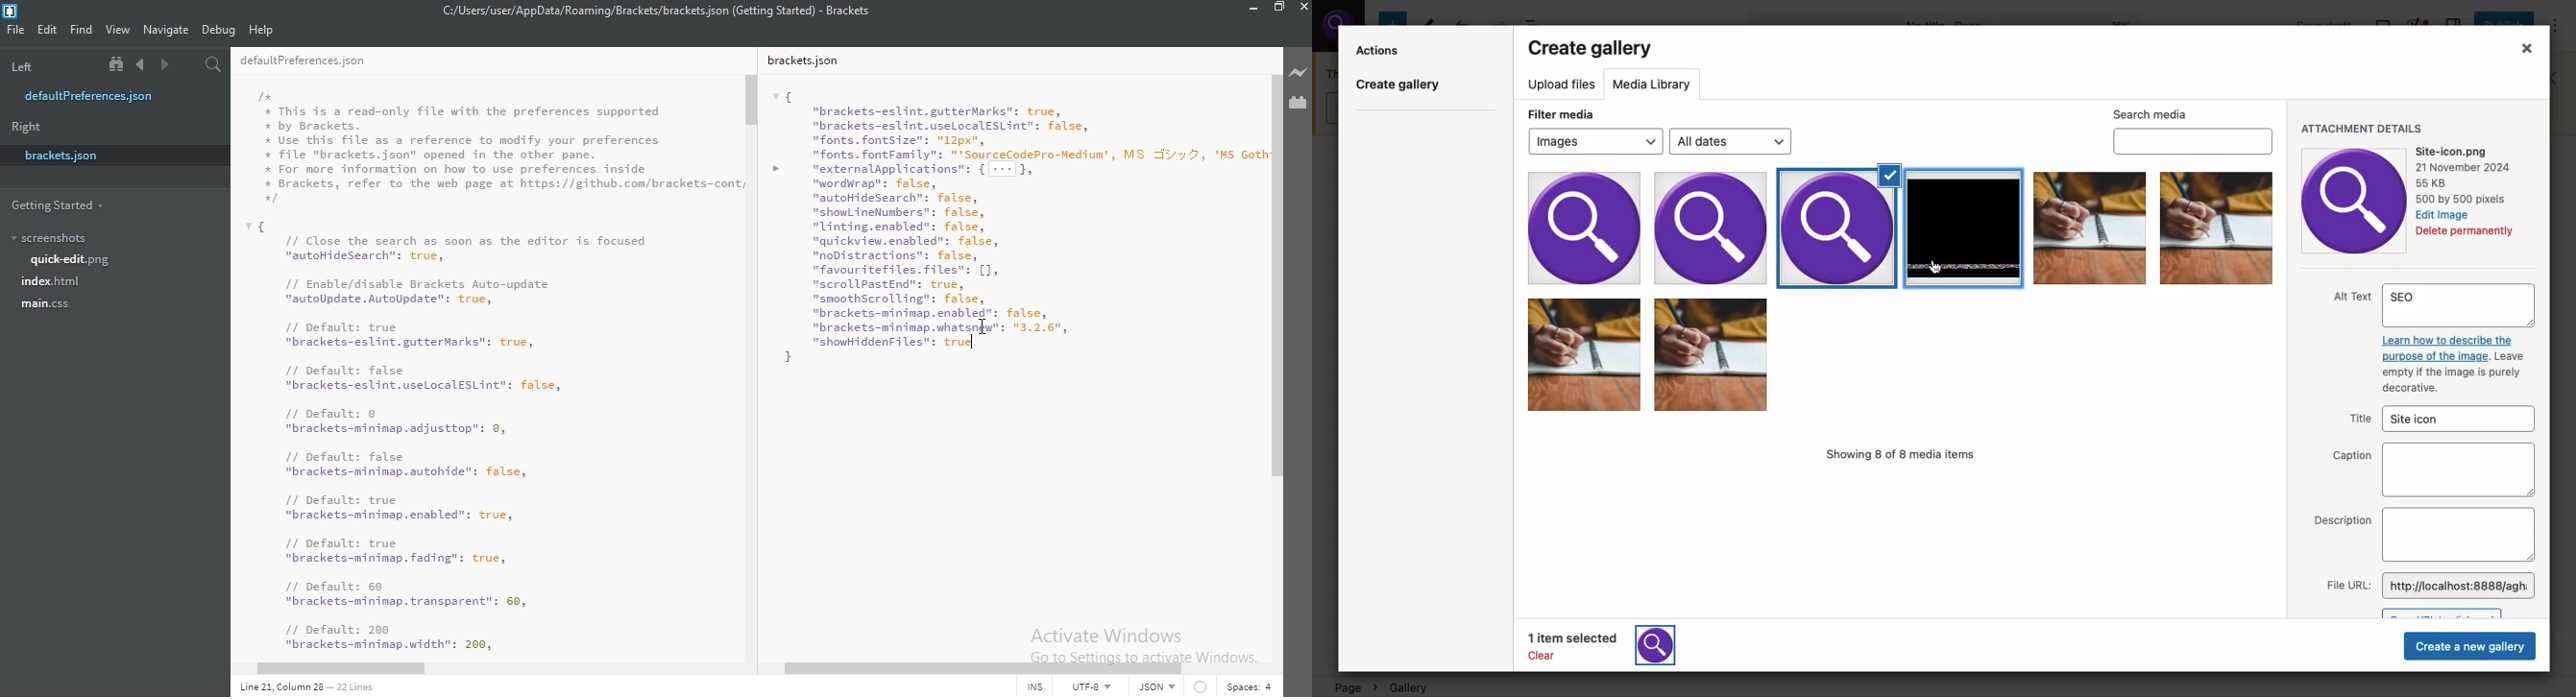 This screenshot has width=2576, height=700. Describe the element at coordinates (1247, 685) in the screenshot. I see `space: 4` at that location.